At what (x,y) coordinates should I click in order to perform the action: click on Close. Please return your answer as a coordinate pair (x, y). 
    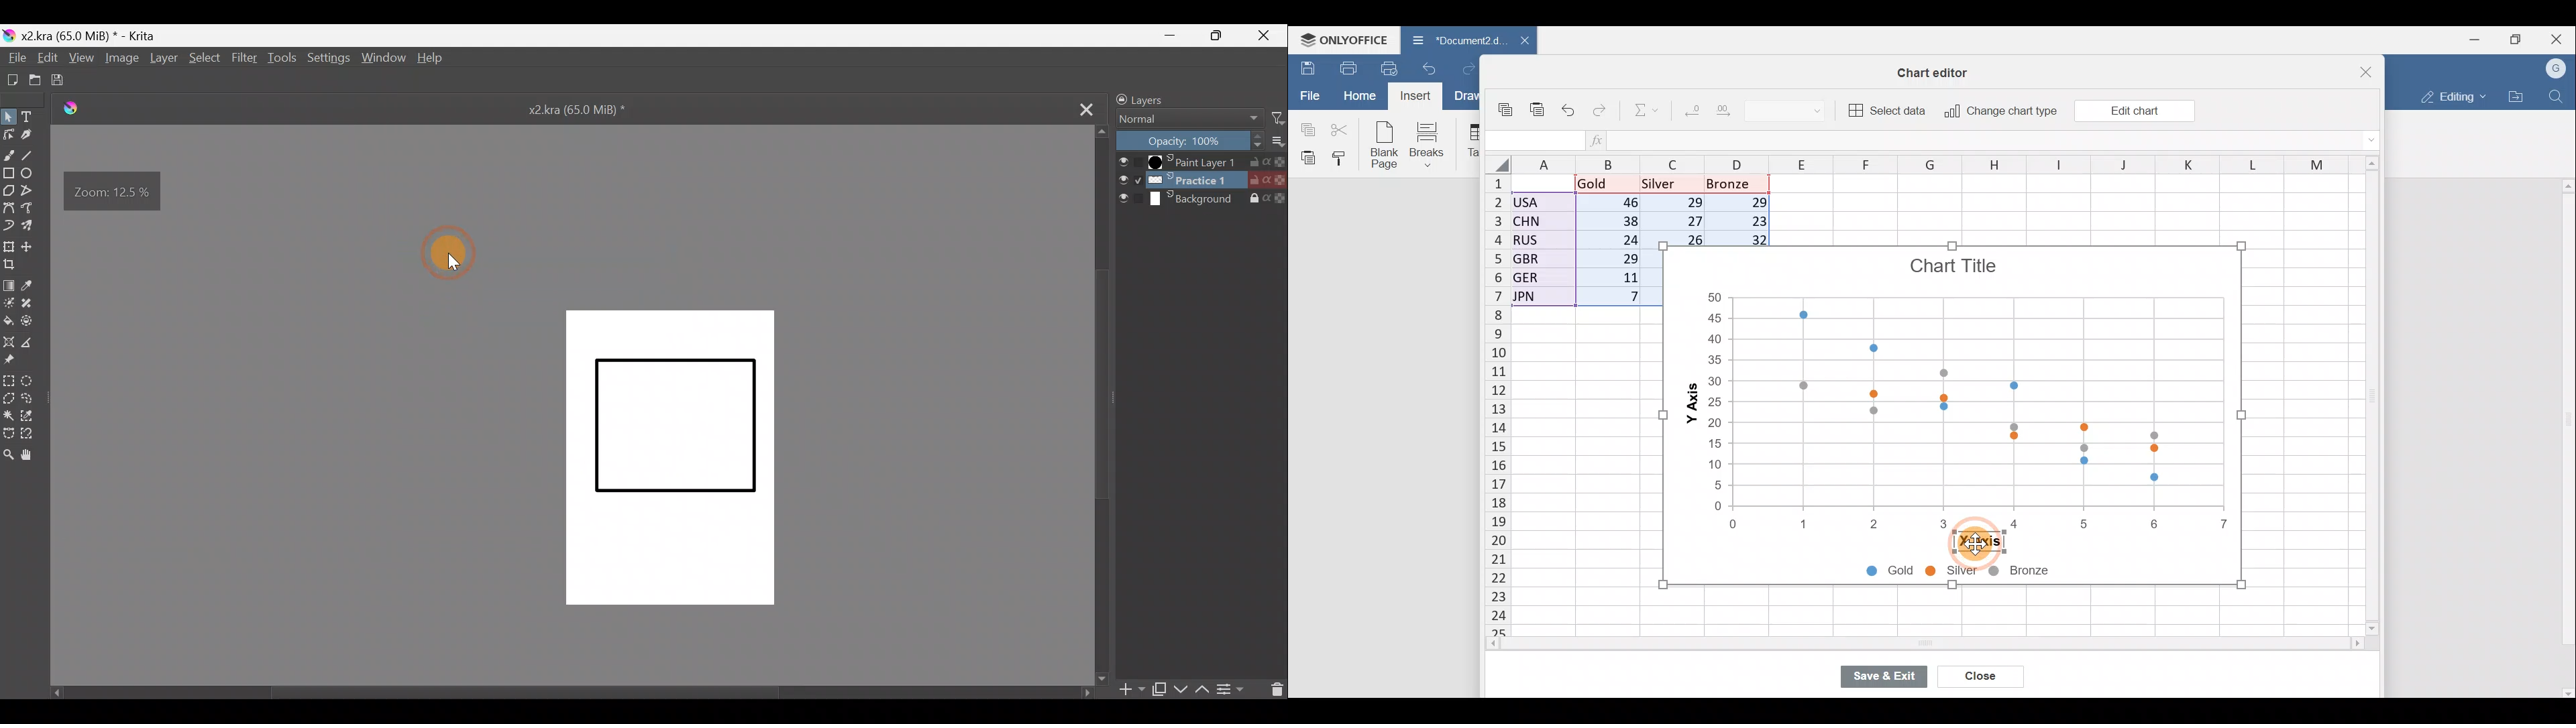
    Looking at the image, I should click on (1260, 36).